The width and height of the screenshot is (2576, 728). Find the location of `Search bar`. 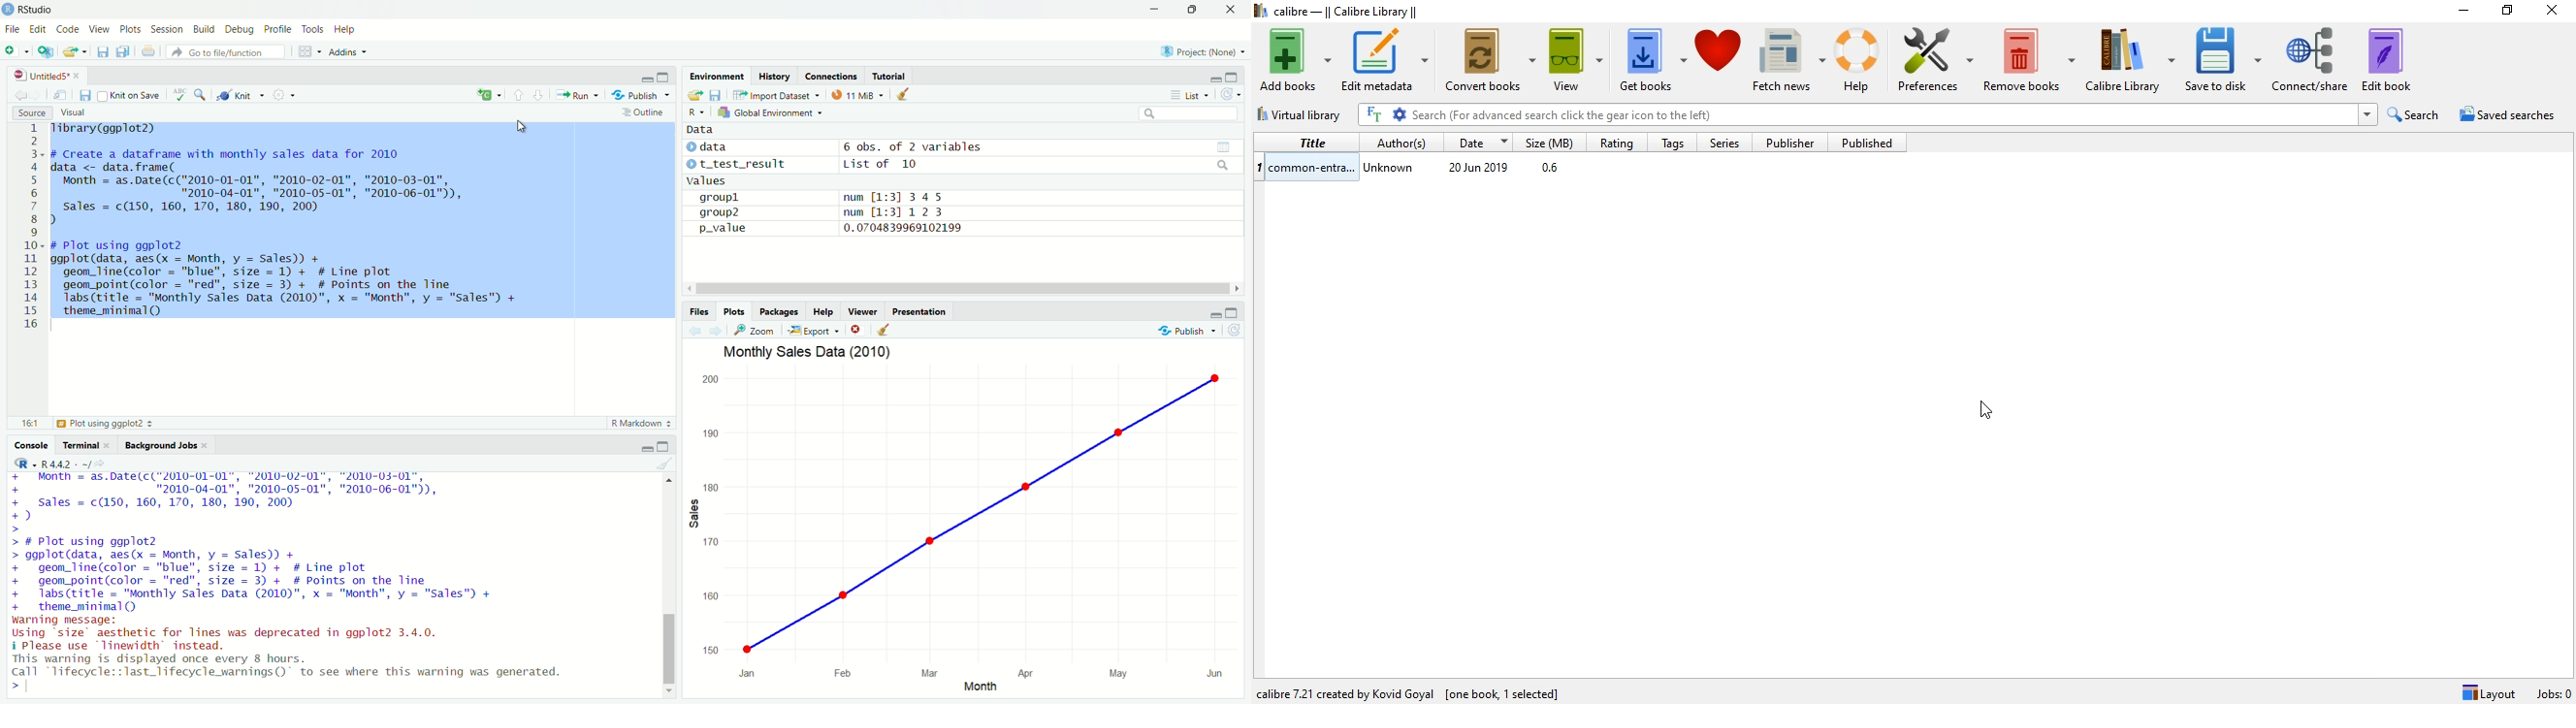

Search bar is located at coordinates (1883, 114).